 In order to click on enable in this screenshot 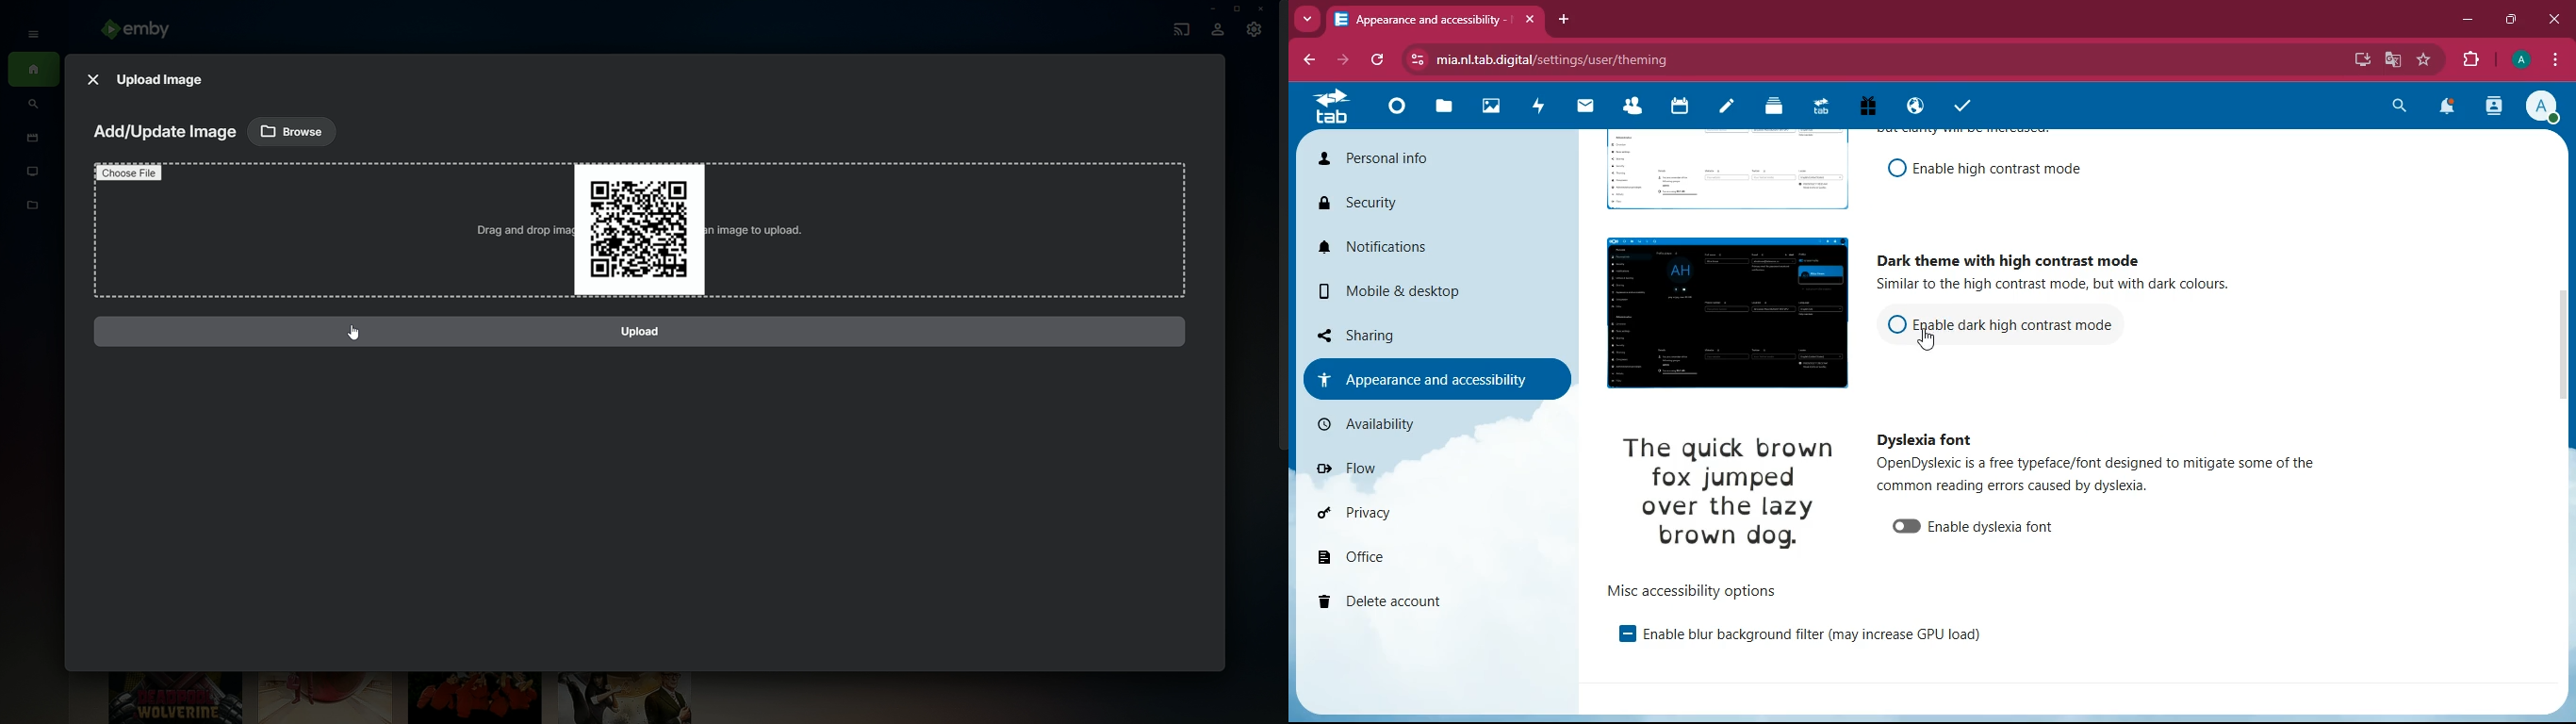, I will do `click(1616, 634)`.